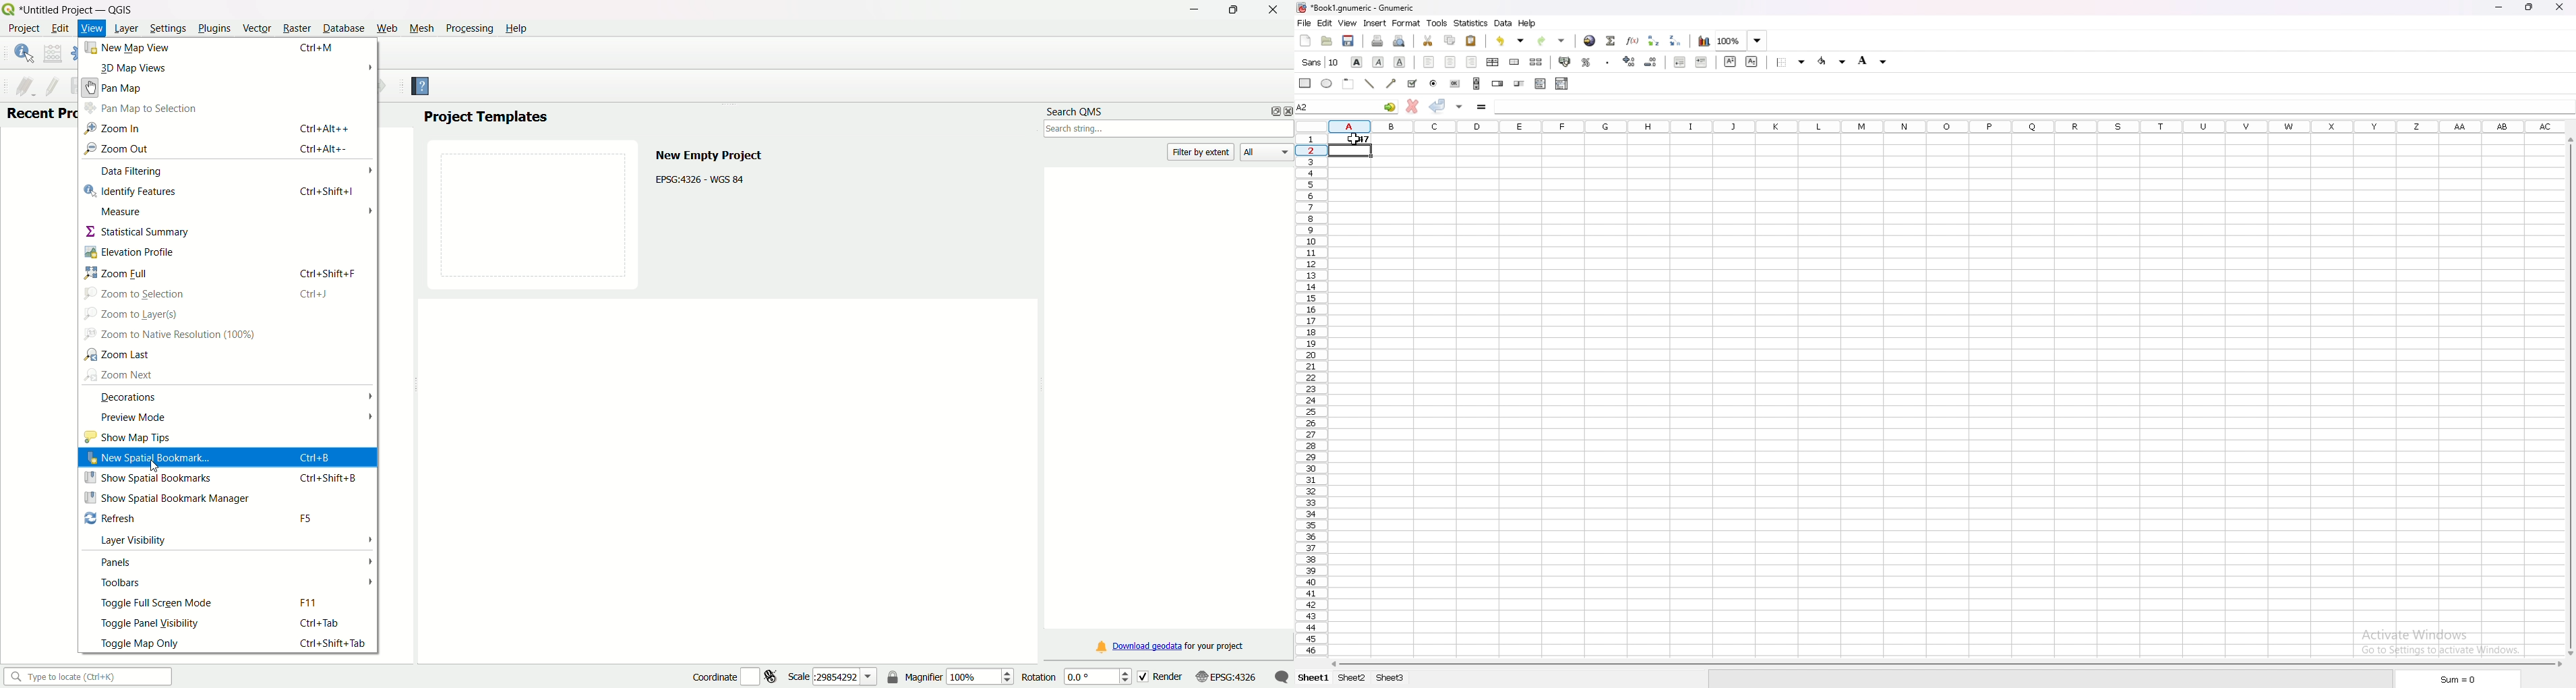 The height and width of the screenshot is (700, 2576). Describe the element at coordinates (129, 47) in the screenshot. I see `new map view` at that location.